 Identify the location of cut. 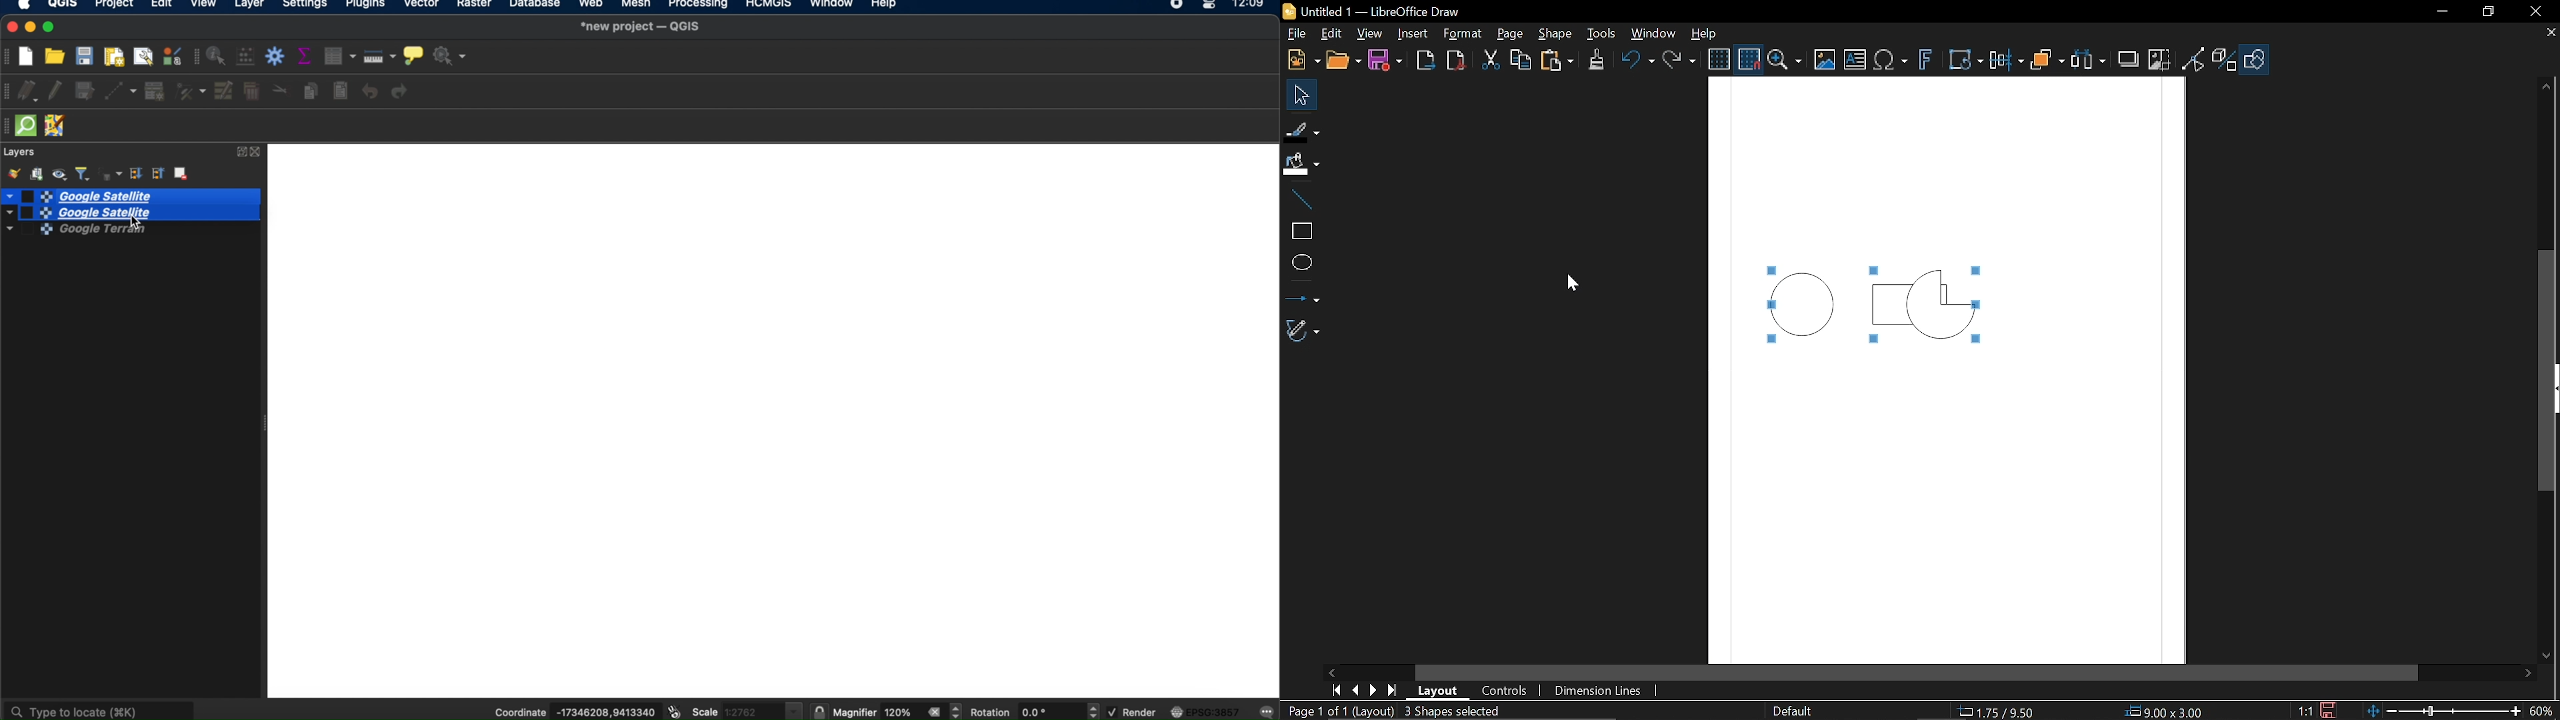
(1490, 59).